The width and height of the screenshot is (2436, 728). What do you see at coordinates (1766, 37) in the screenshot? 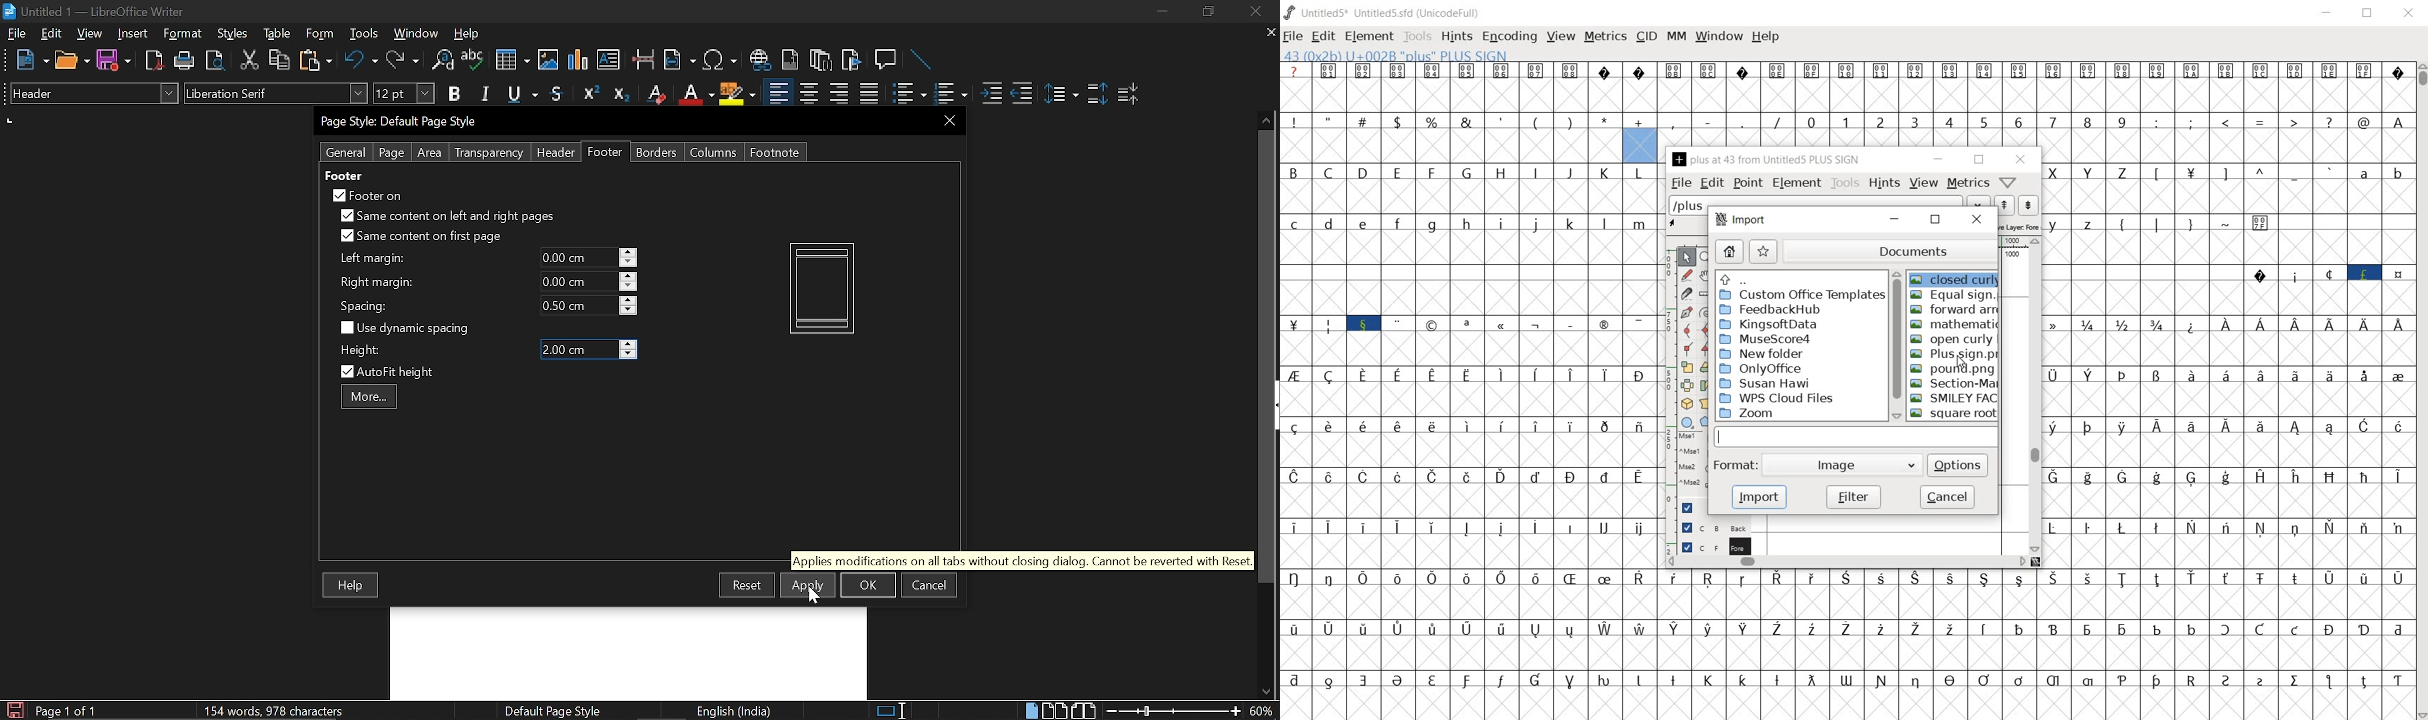
I see `help` at bounding box center [1766, 37].